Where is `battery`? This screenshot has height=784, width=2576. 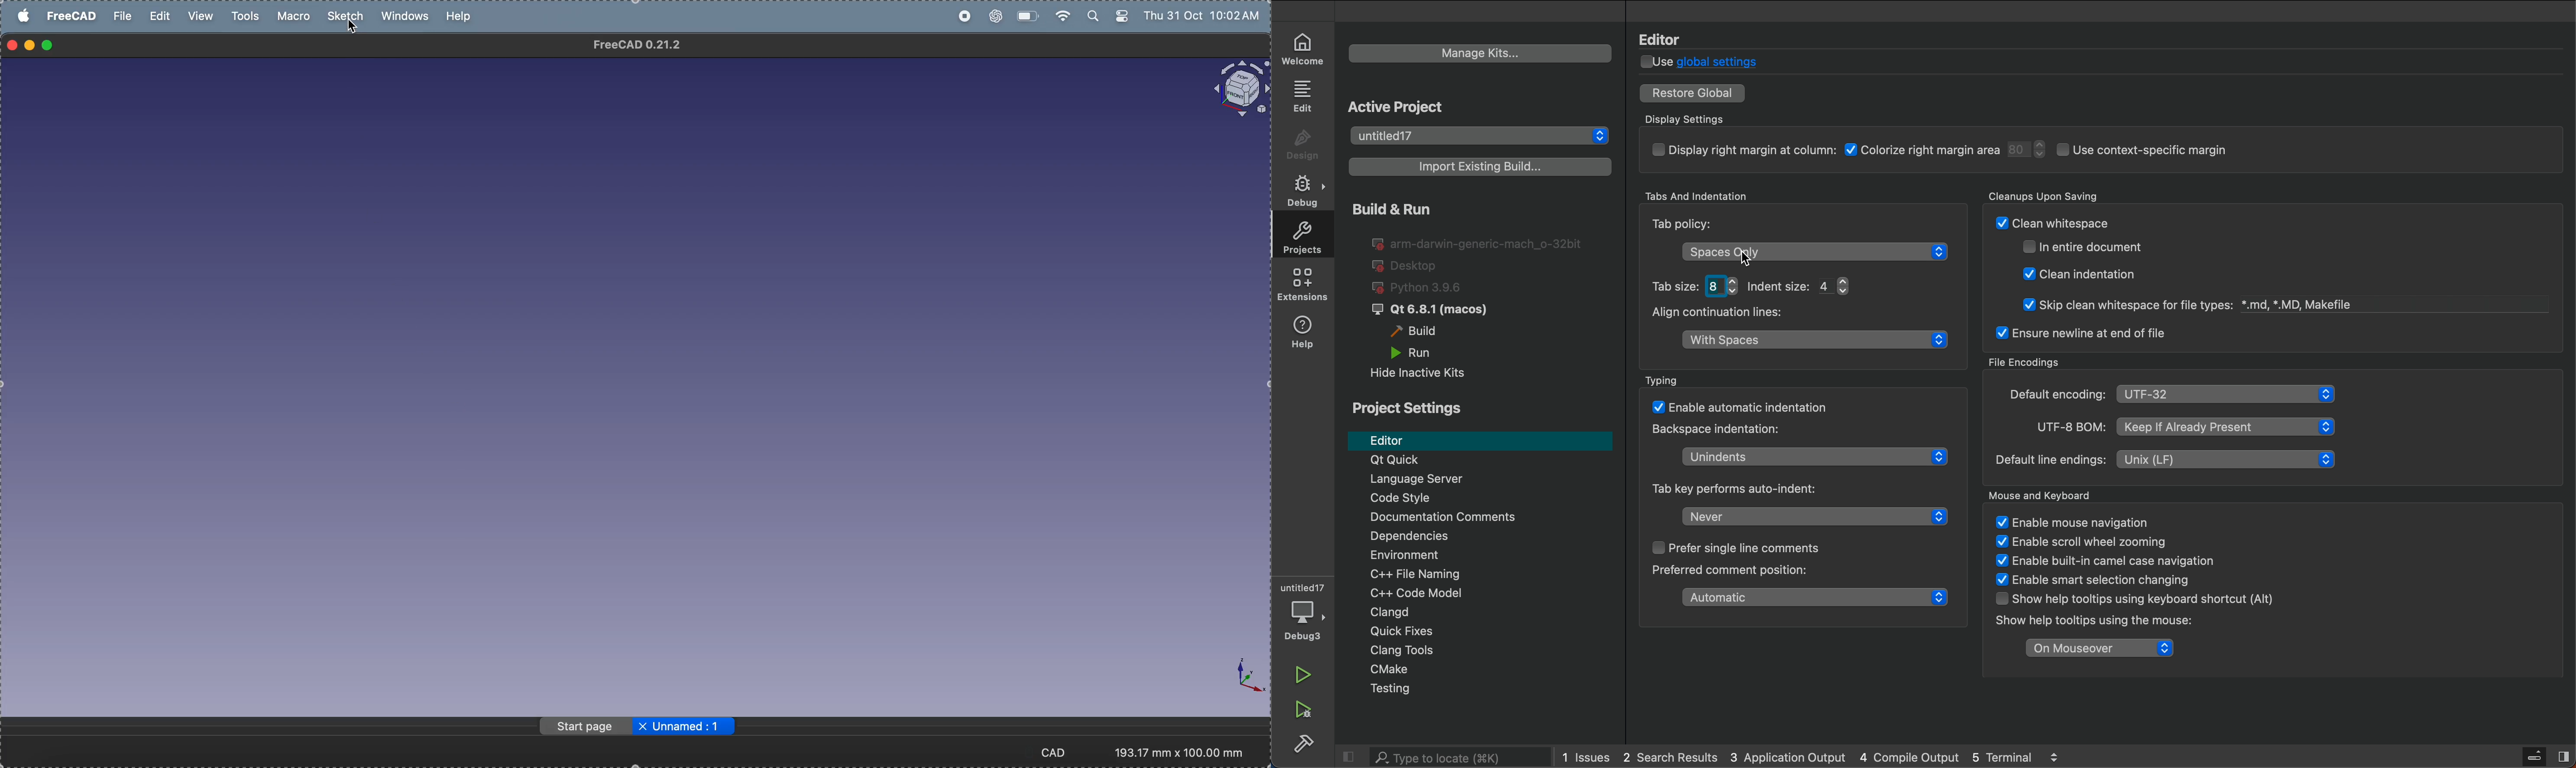 battery is located at coordinates (1026, 14).